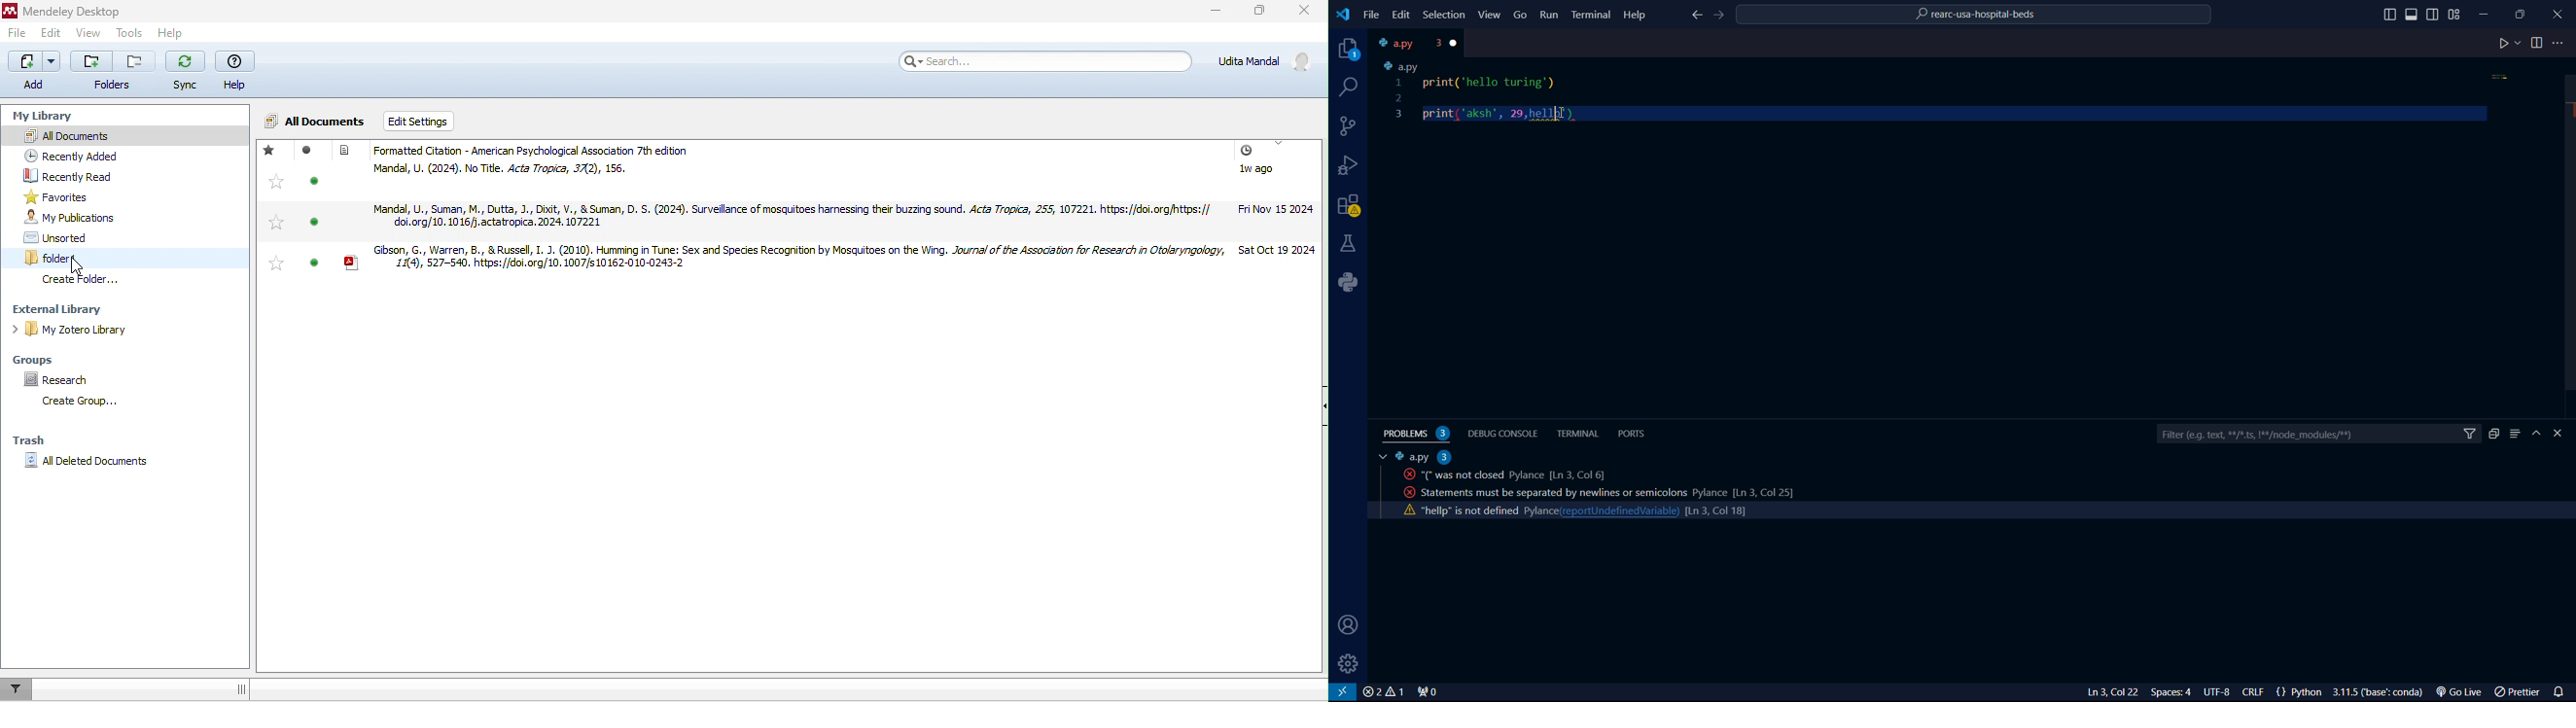 Image resolution: width=2576 pixels, height=728 pixels. Describe the element at coordinates (277, 182) in the screenshot. I see `Favorite` at that location.